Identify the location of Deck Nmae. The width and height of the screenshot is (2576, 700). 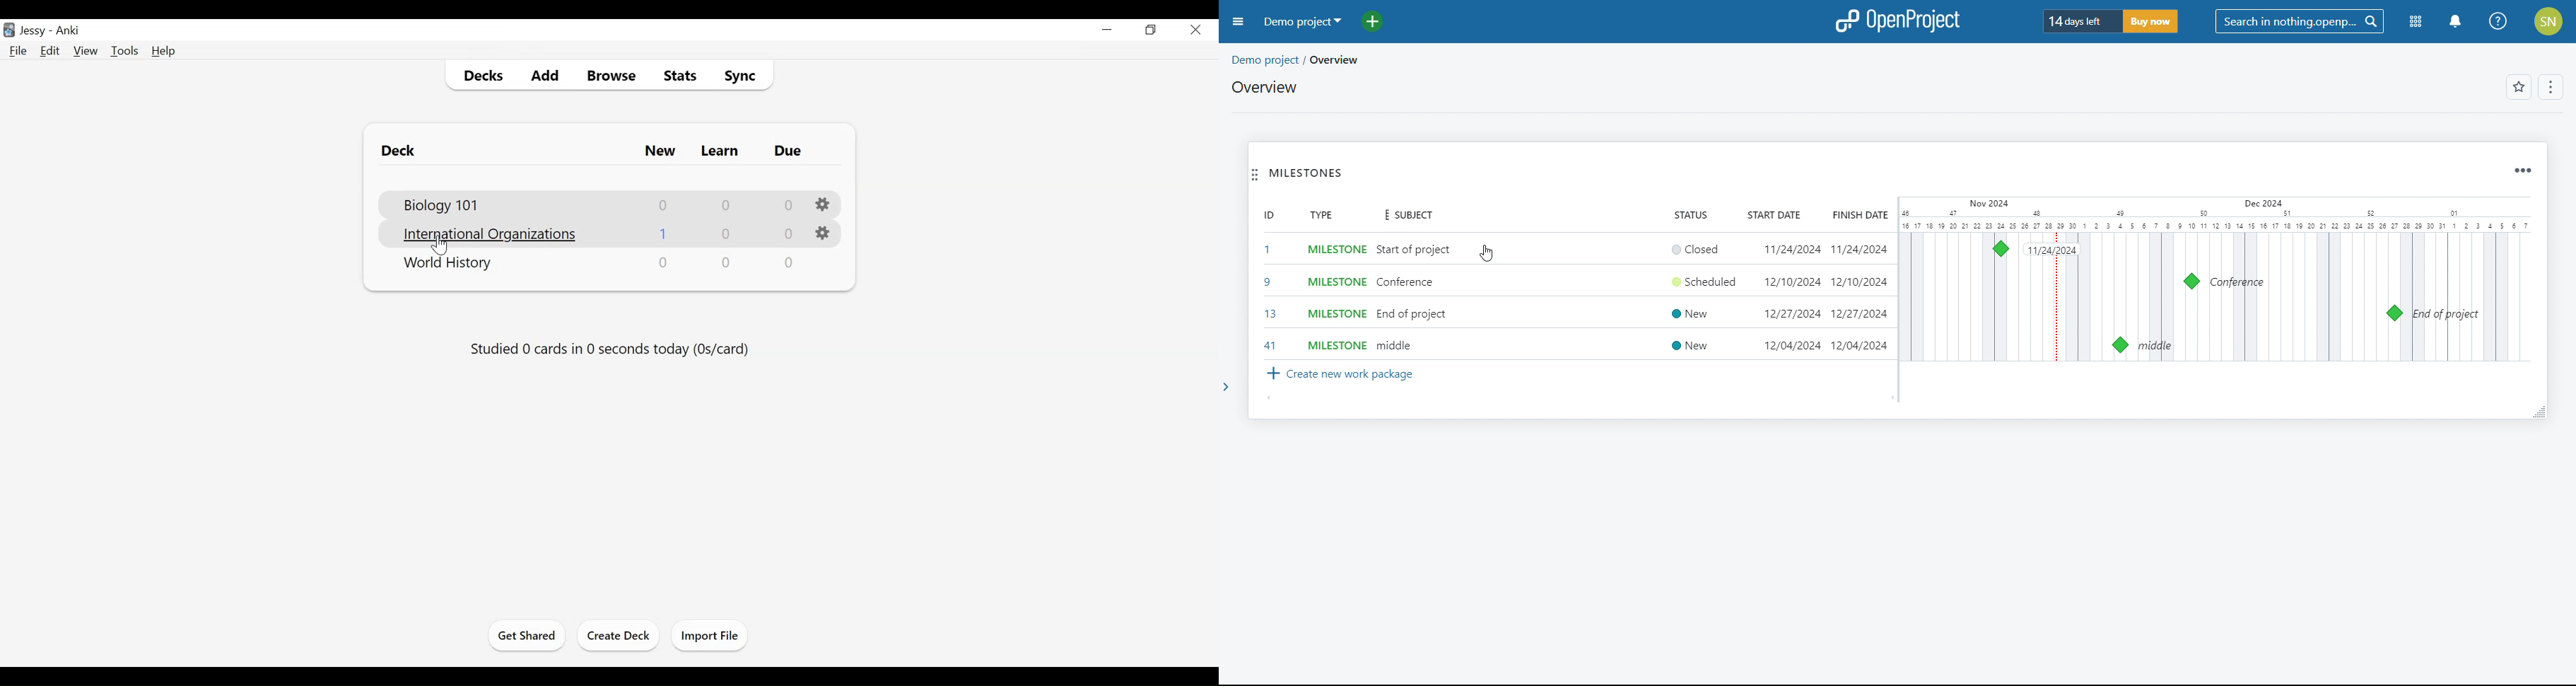
(447, 264).